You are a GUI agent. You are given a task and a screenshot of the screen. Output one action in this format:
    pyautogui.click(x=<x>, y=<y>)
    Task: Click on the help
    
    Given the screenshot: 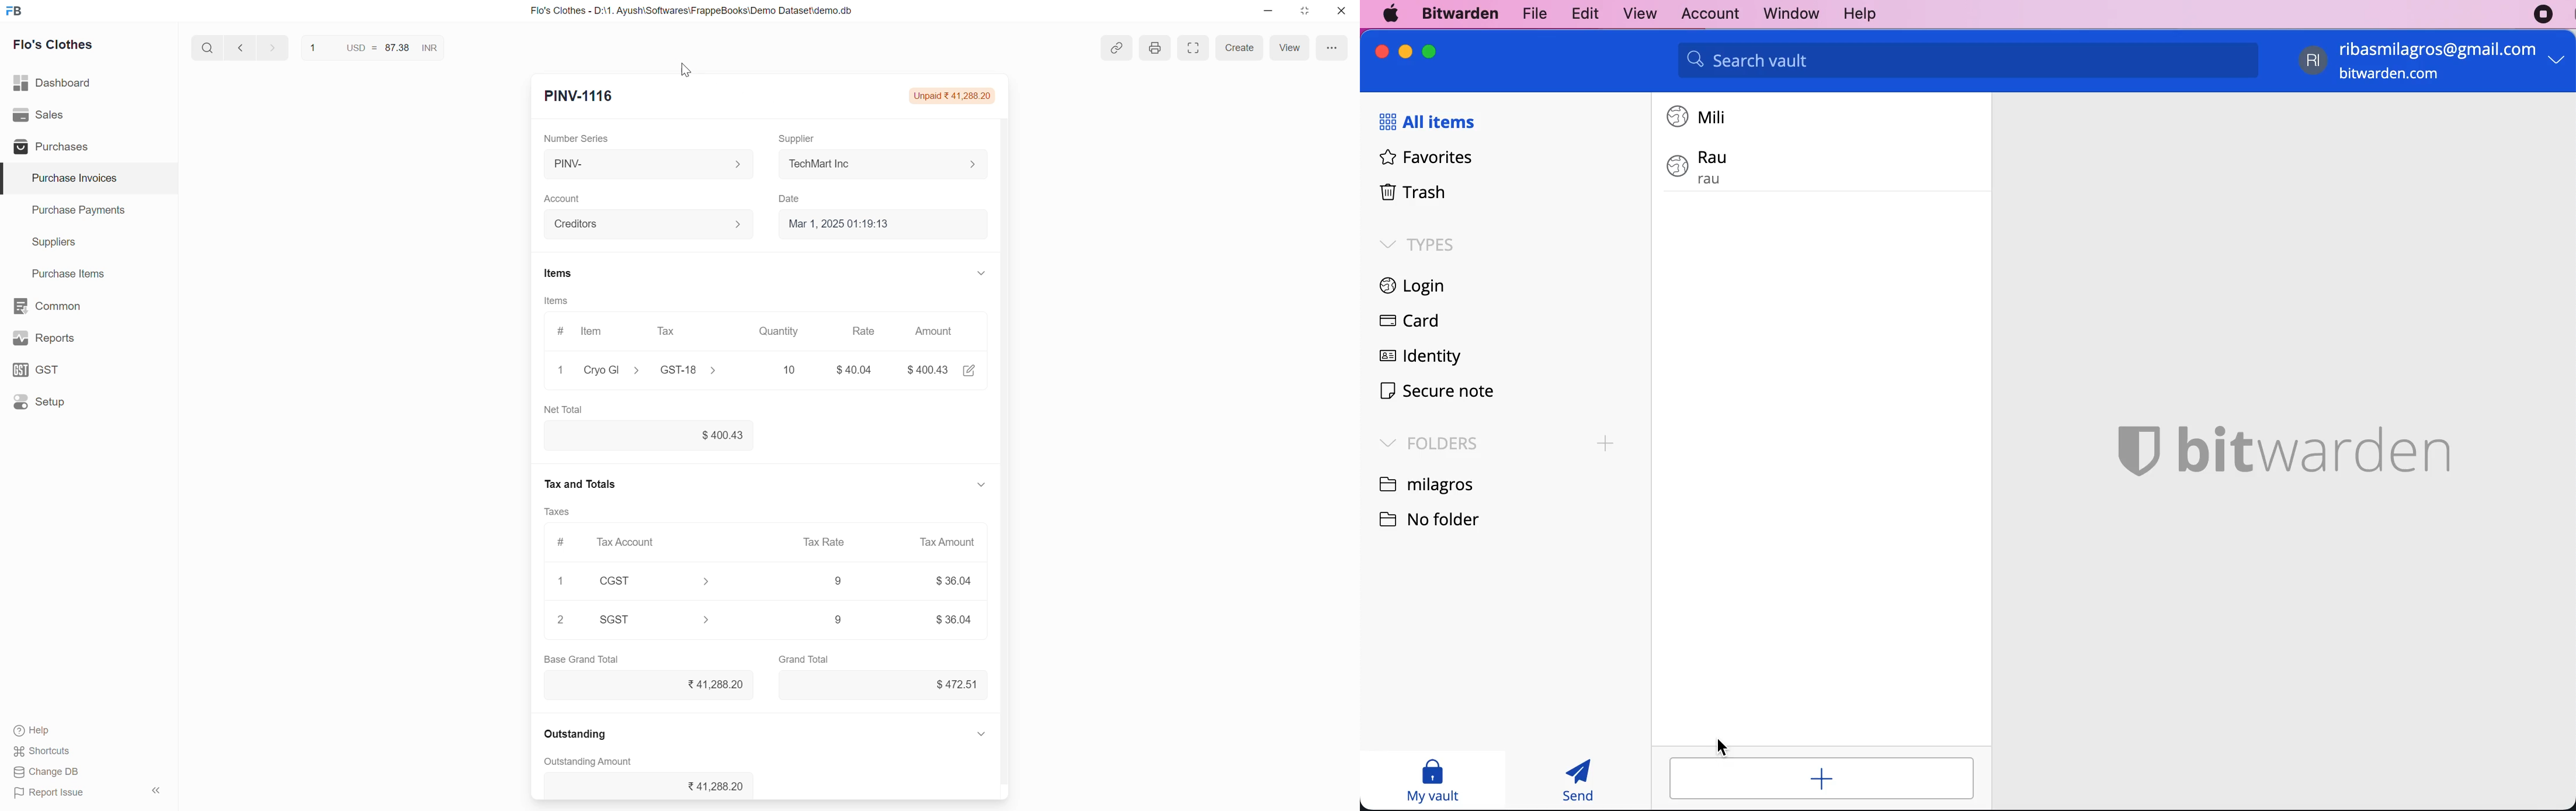 What is the action you would take?
    pyautogui.click(x=1859, y=15)
    